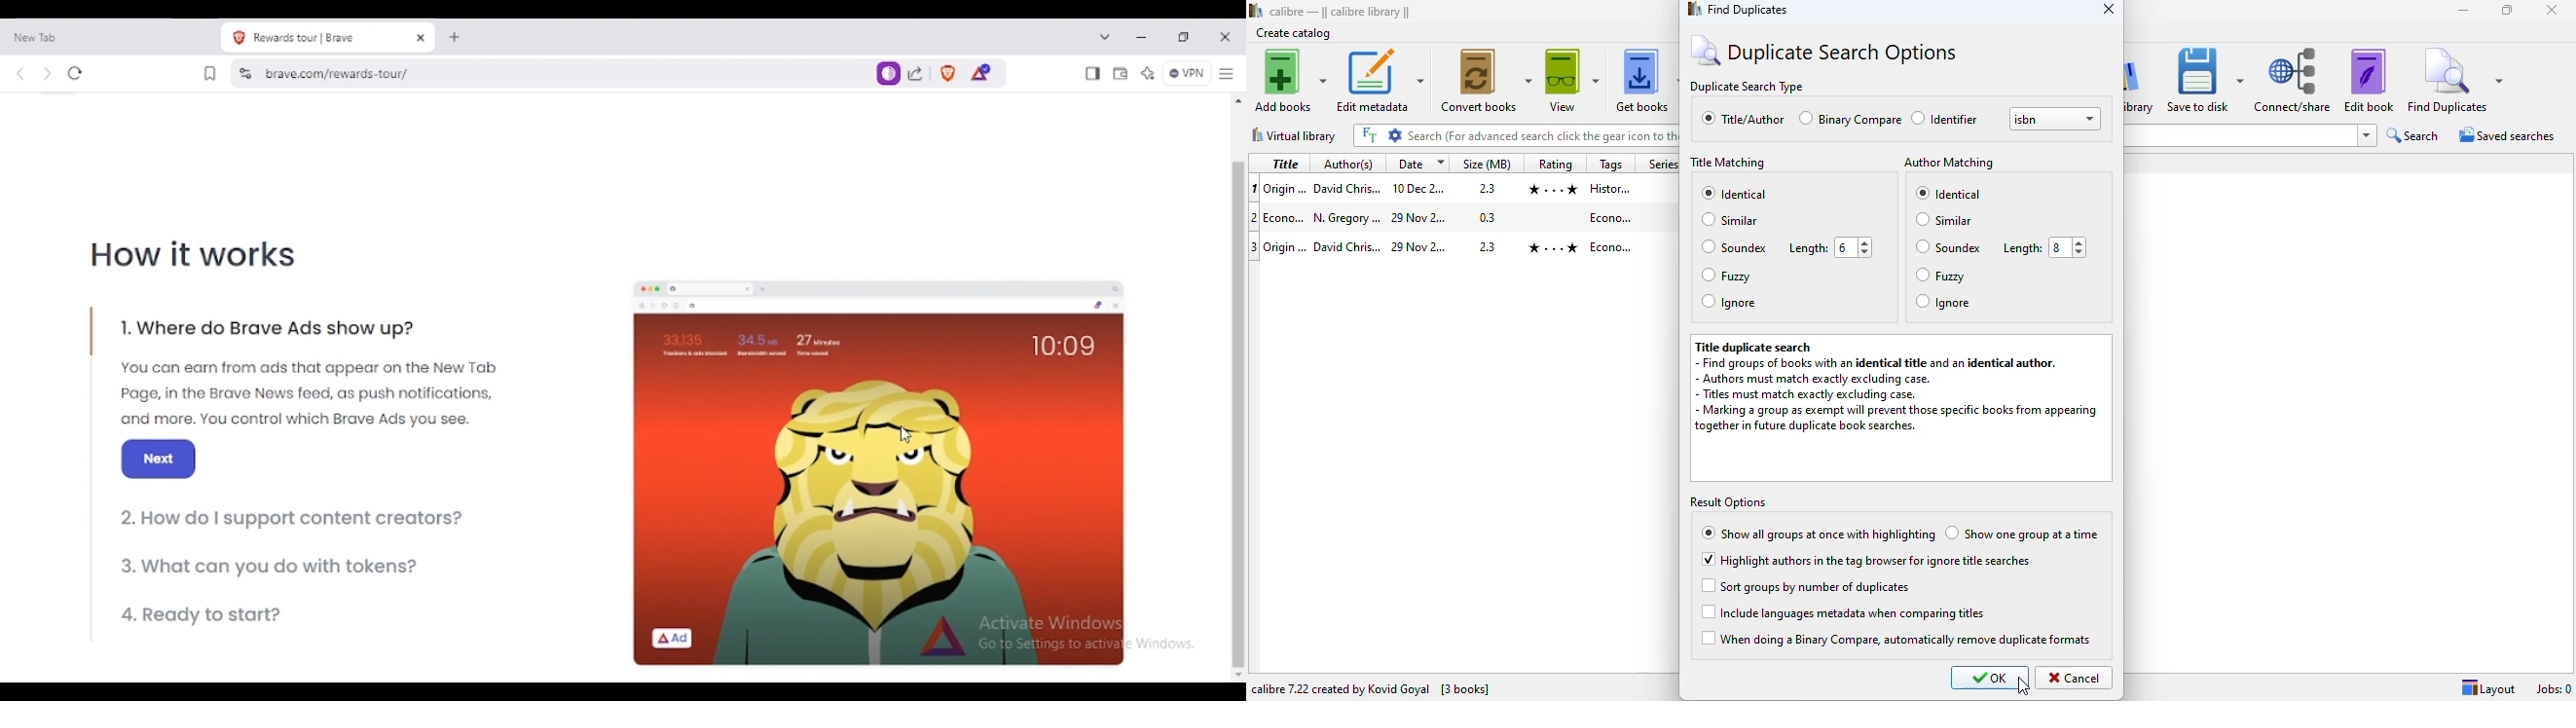 The width and height of the screenshot is (2576, 728). I want to click on author matching, so click(1950, 163).